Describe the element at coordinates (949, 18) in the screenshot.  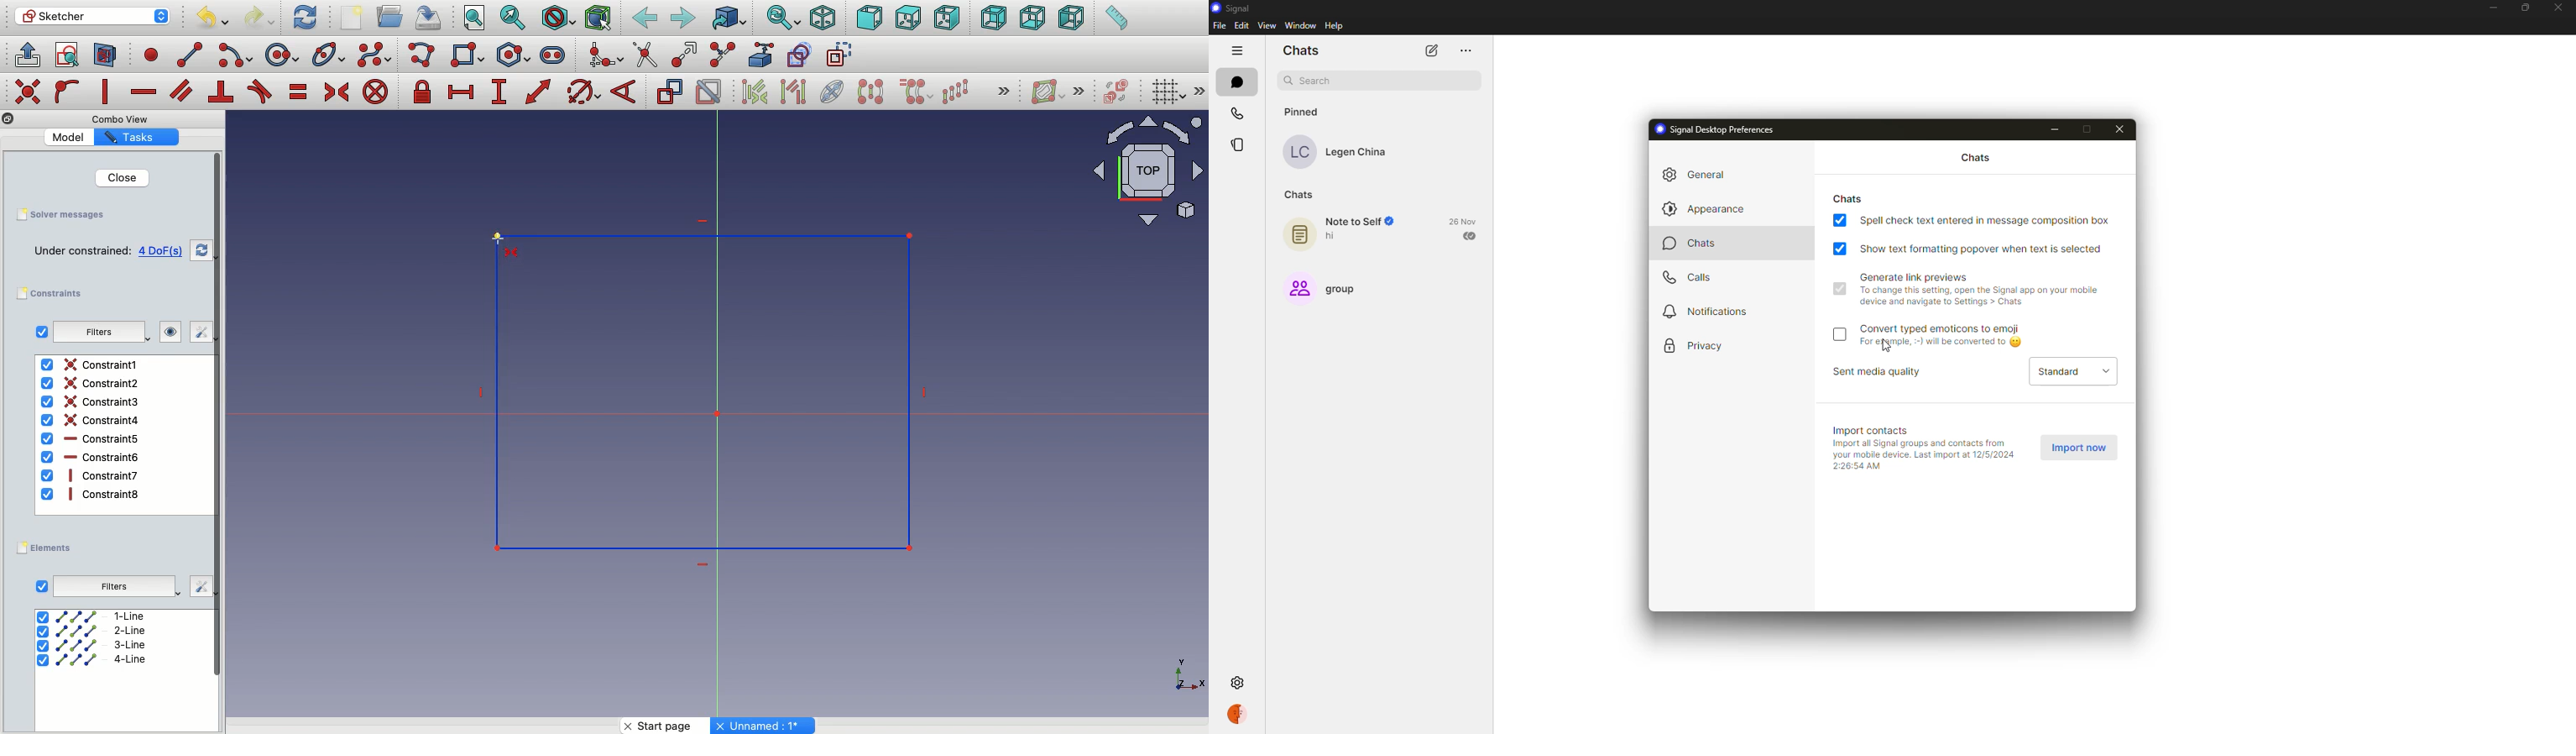
I see `Right` at that location.